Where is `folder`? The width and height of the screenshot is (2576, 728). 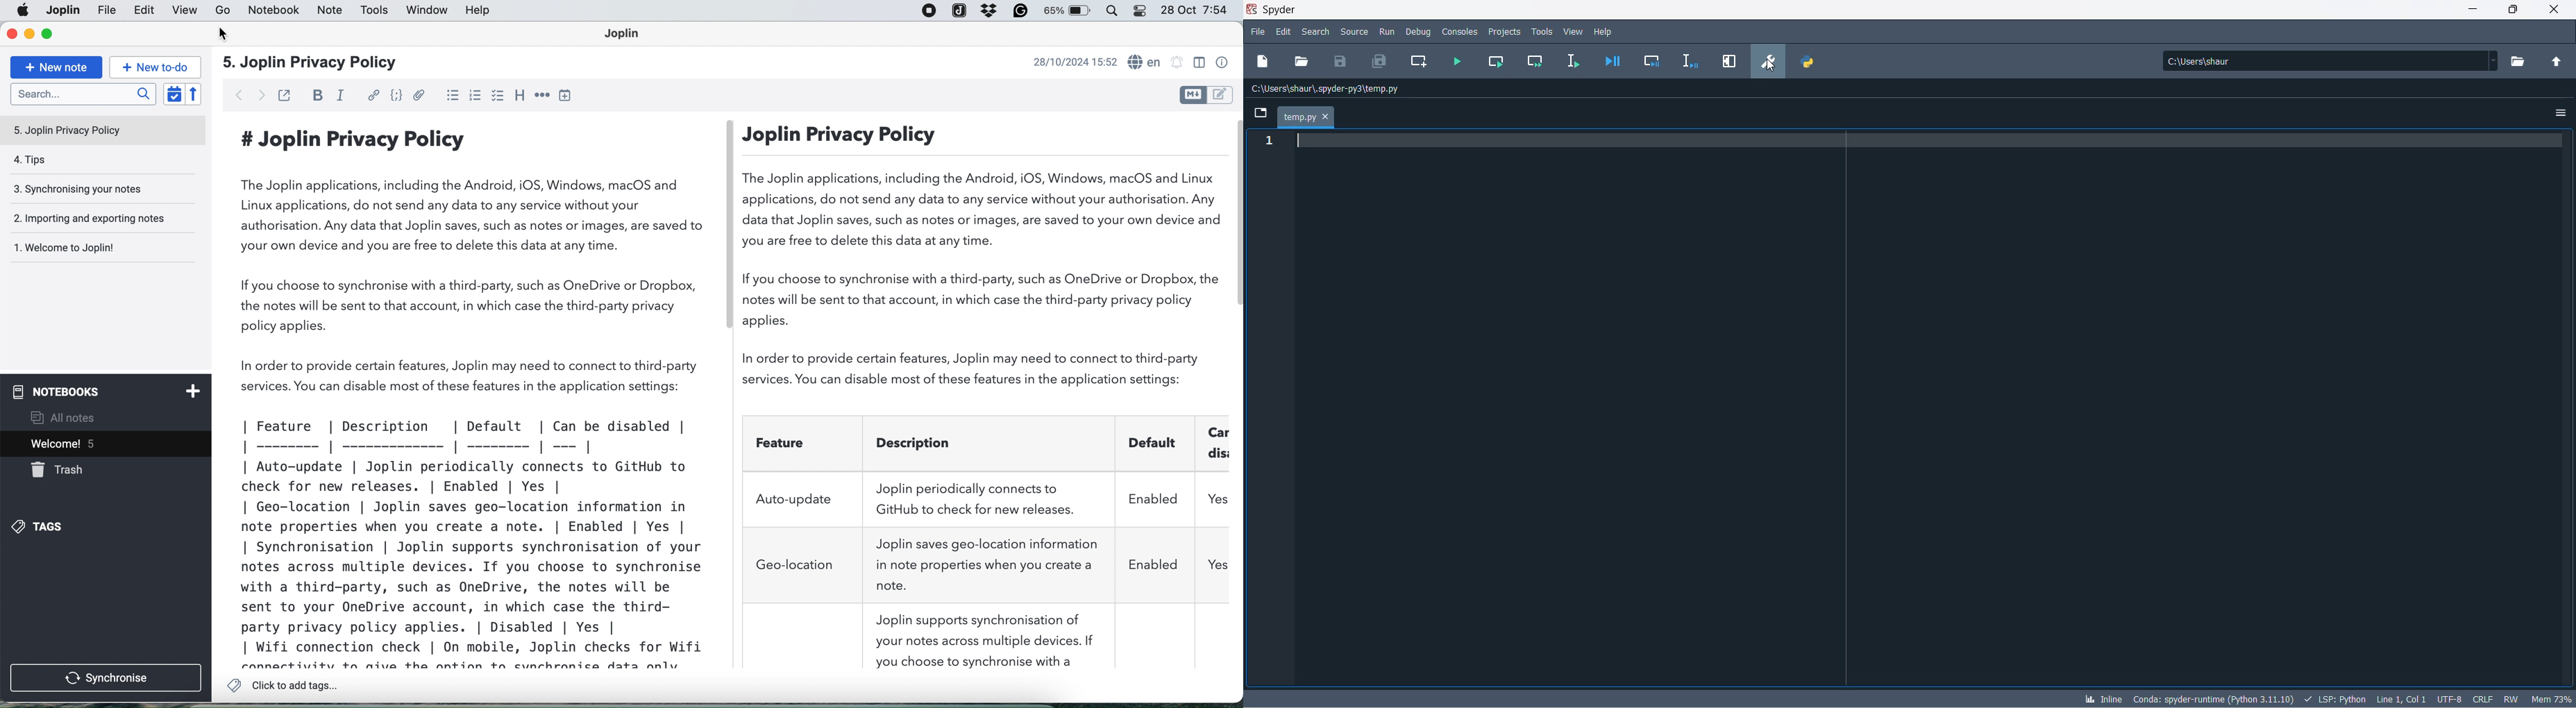 folder is located at coordinates (1259, 115).